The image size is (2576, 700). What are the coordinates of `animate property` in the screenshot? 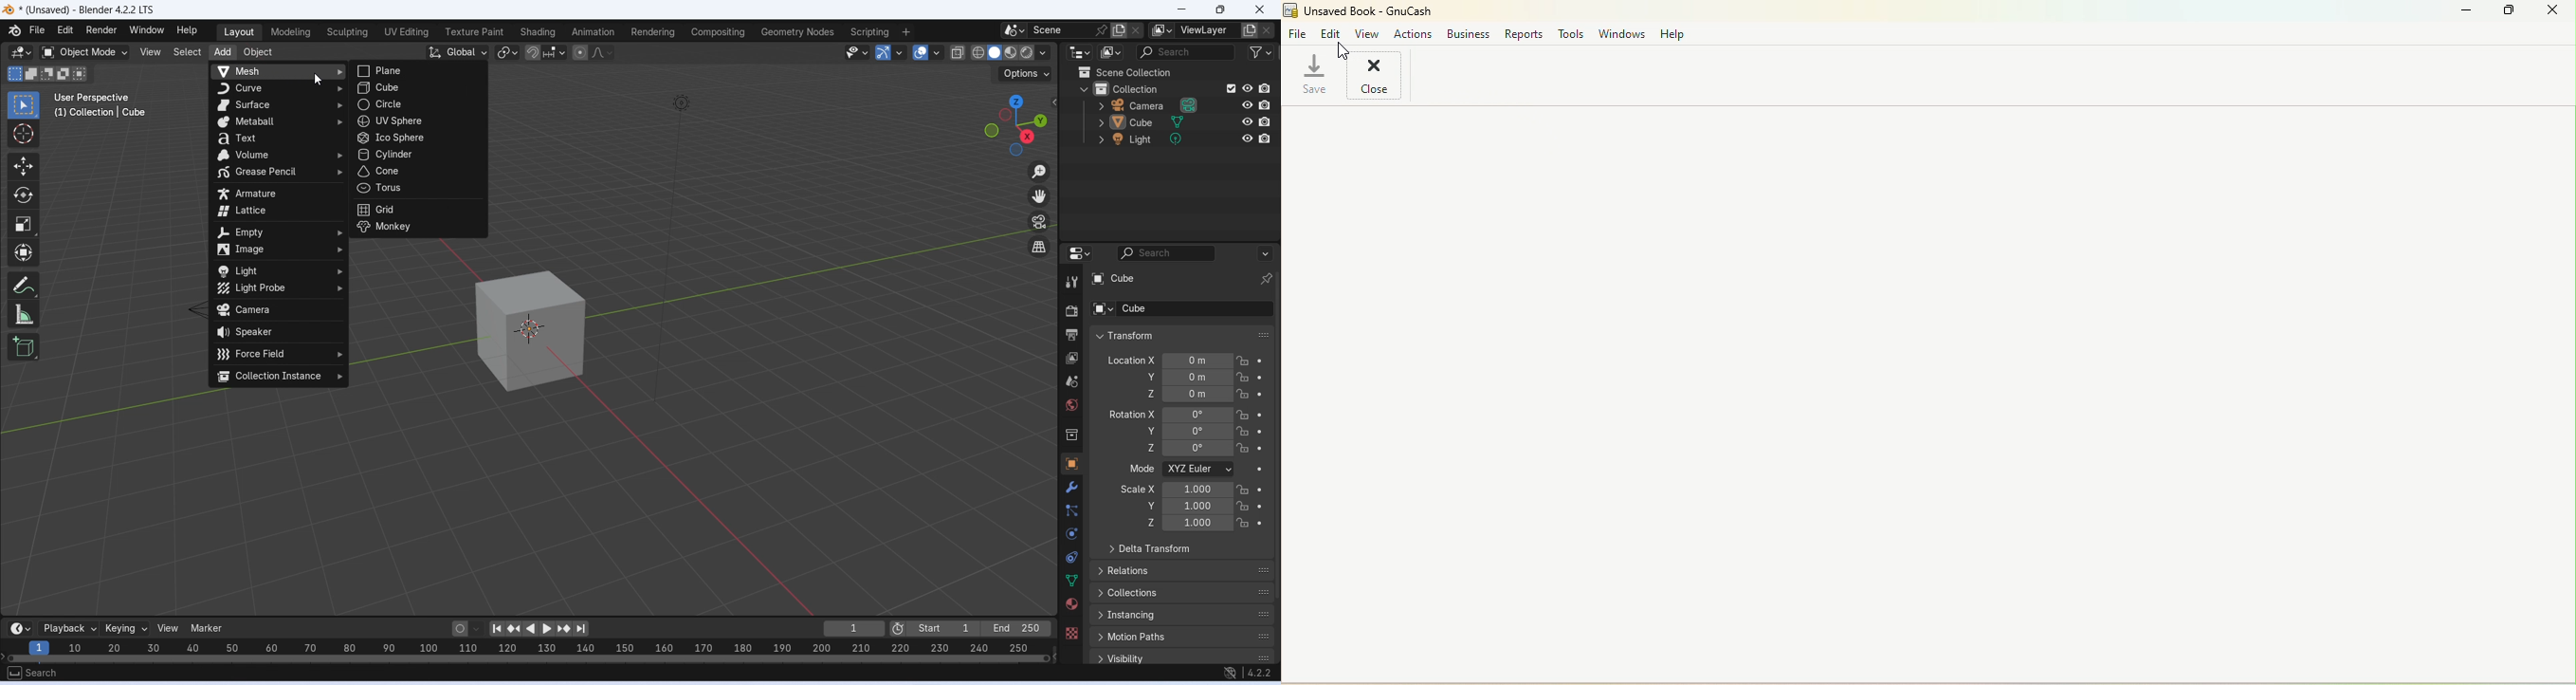 It's located at (1261, 377).